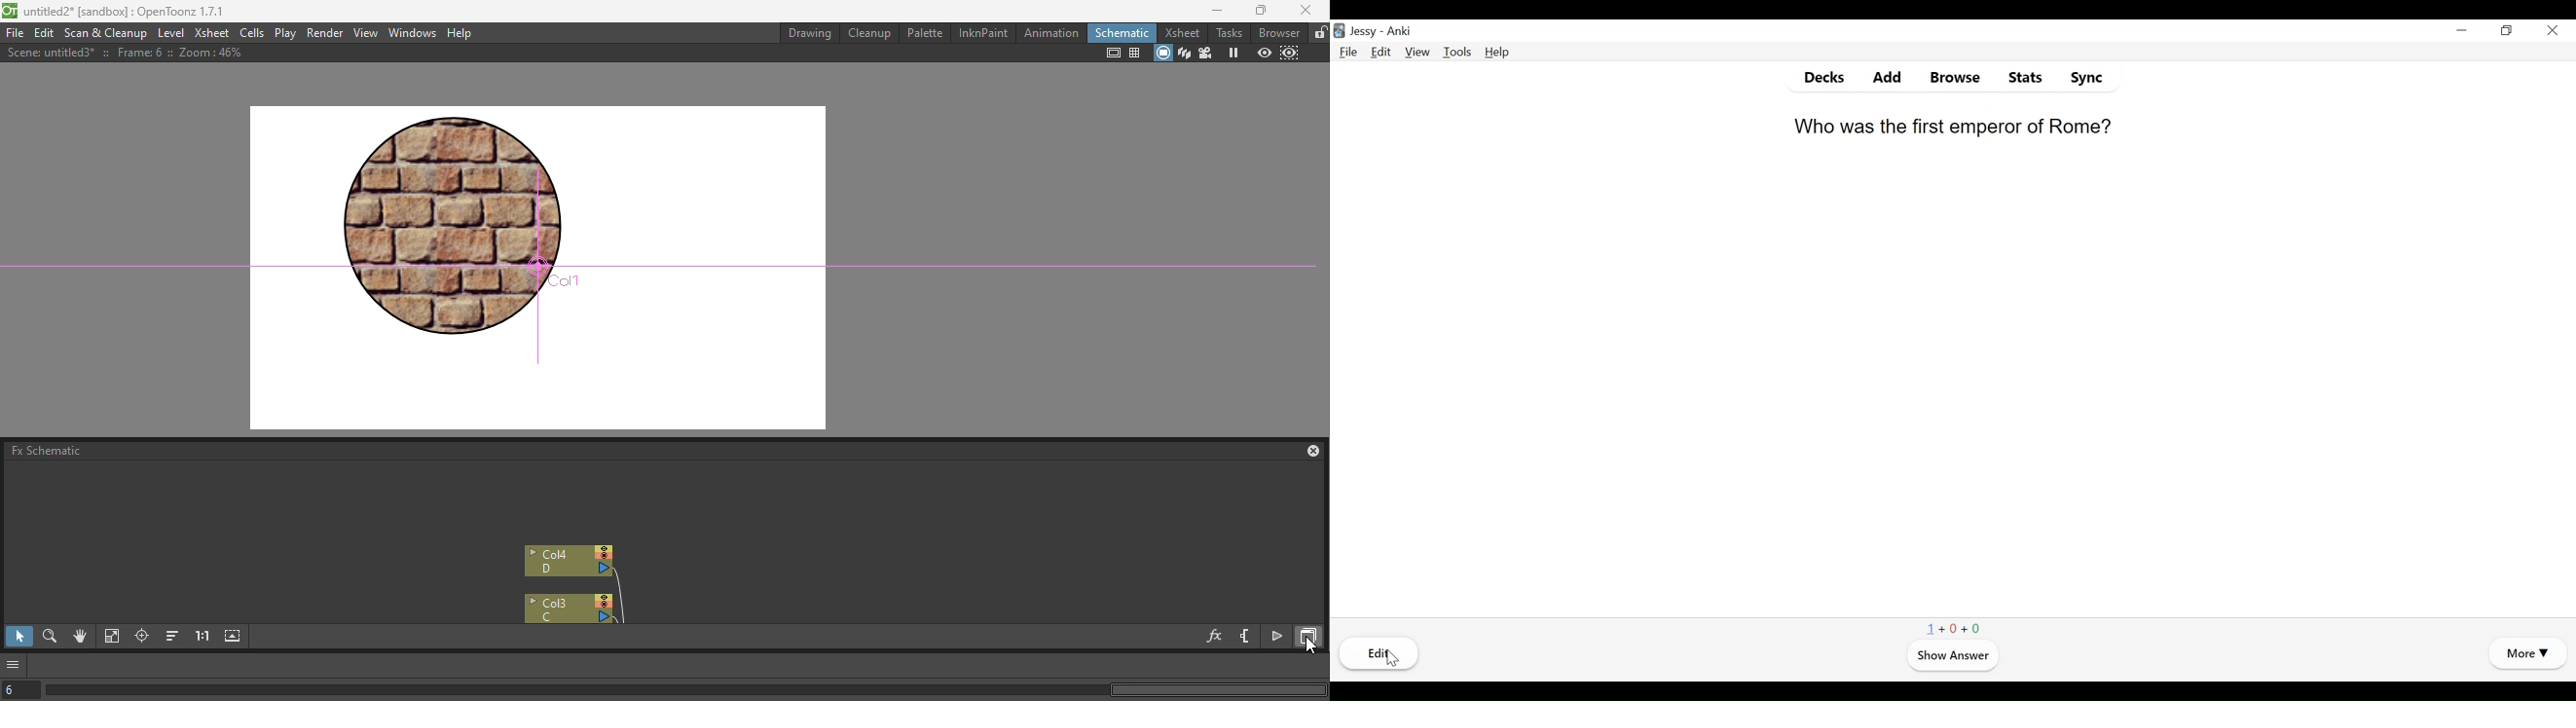  Describe the element at coordinates (1953, 125) in the screenshot. I see `Who was the first emperor of Rome?` at that location.